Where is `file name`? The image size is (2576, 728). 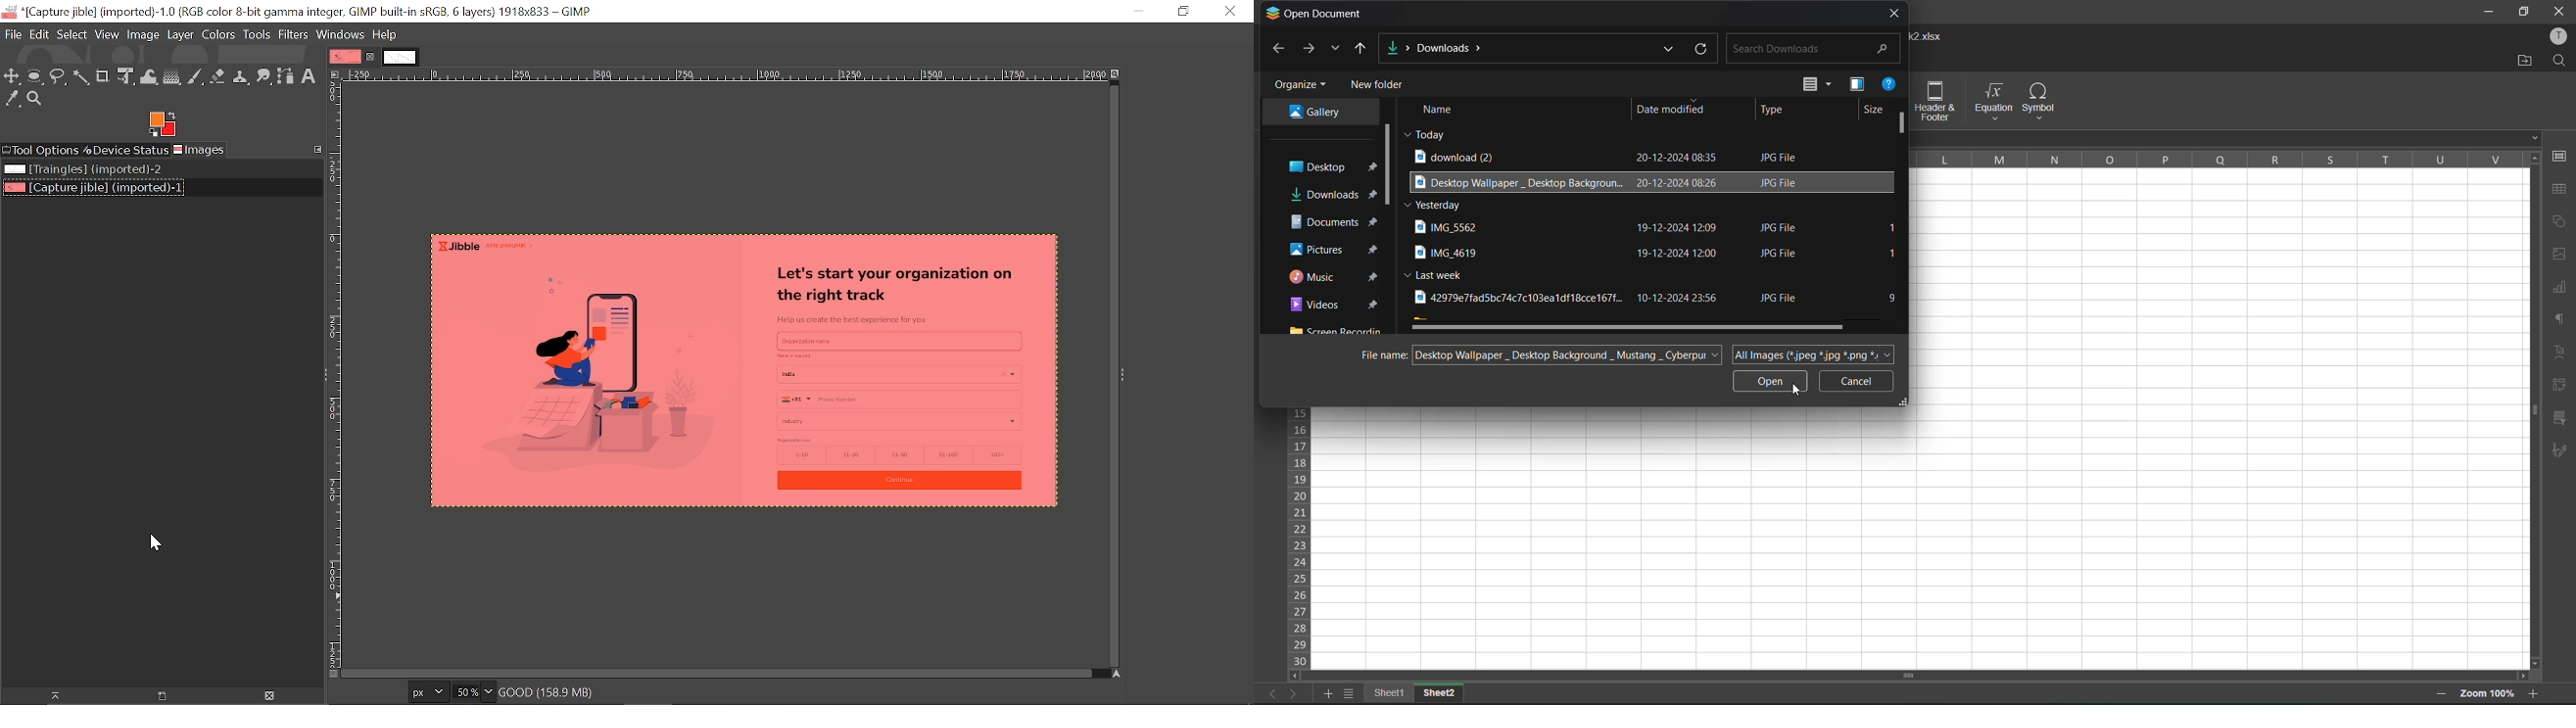 file name is located at coordinates (1385, 357).